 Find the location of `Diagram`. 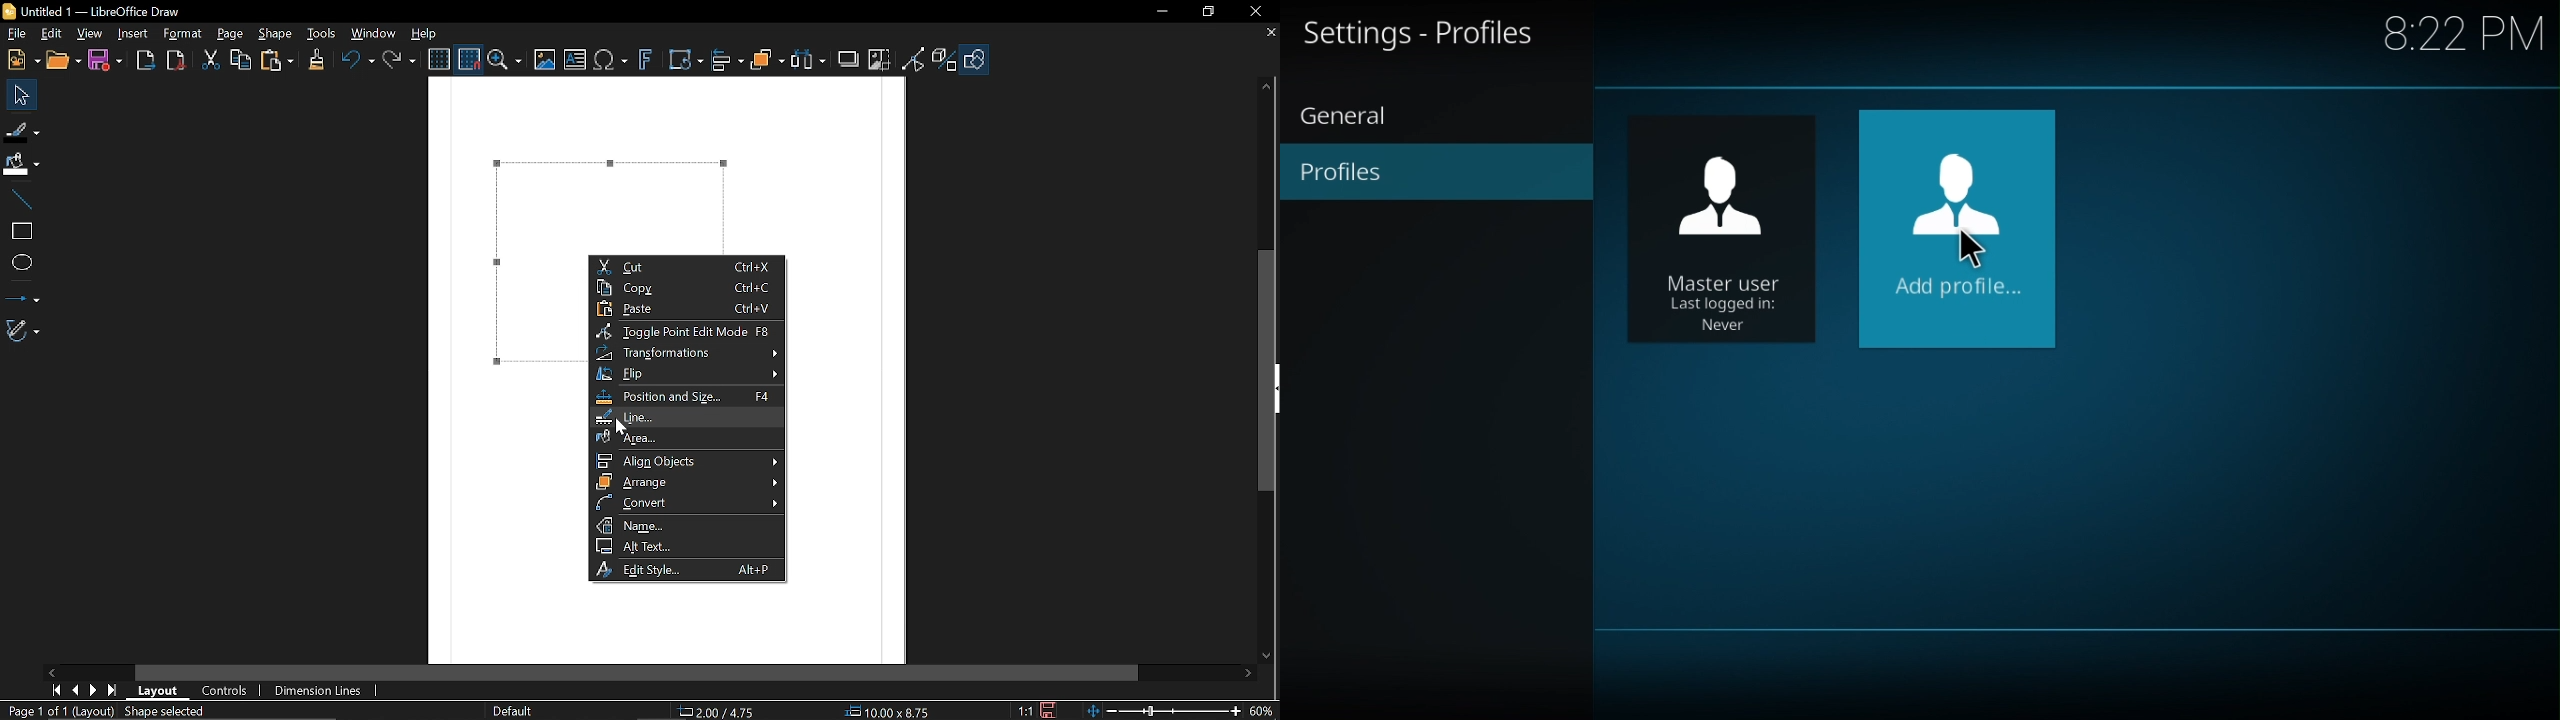

Diagram is located at coordinates (594, 194).